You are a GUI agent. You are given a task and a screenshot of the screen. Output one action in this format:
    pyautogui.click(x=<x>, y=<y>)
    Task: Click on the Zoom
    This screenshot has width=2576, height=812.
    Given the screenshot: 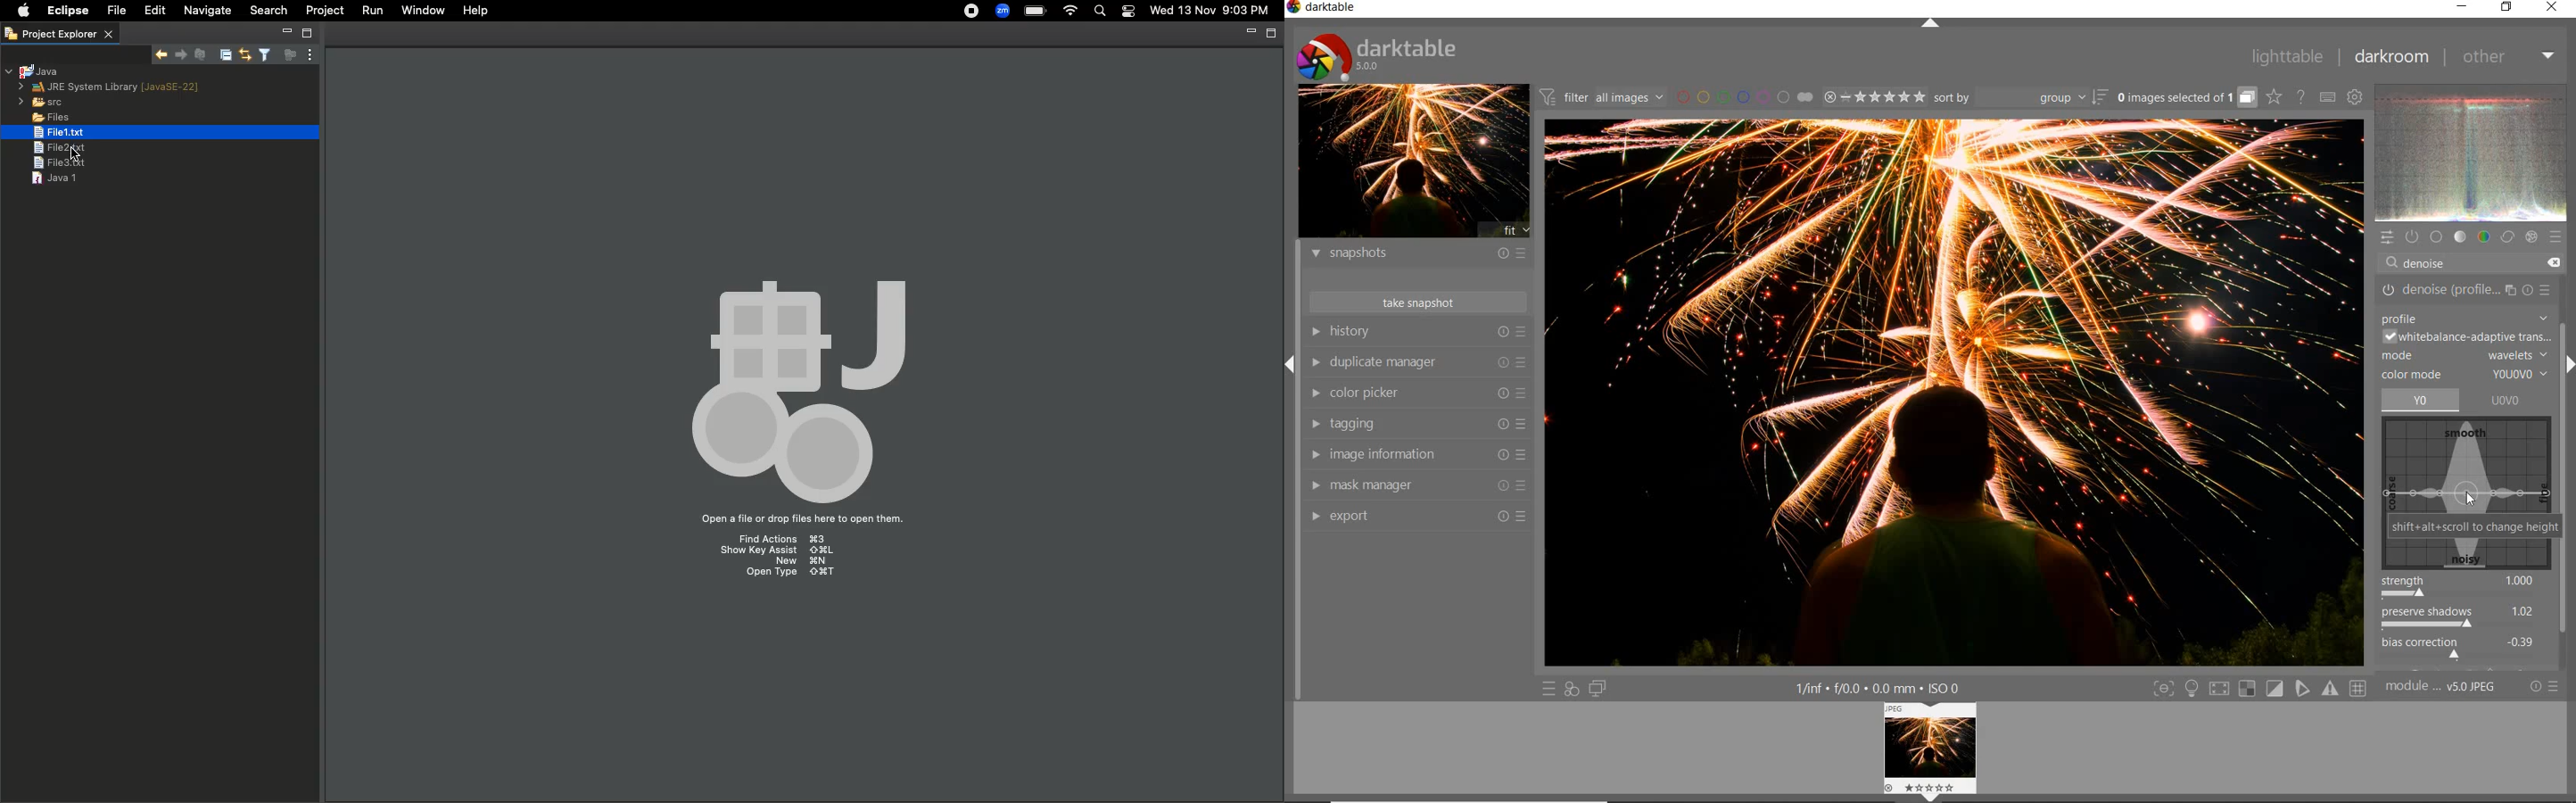 What is the action you would take?
    pyautogui.click(x=1003, y=11)
    